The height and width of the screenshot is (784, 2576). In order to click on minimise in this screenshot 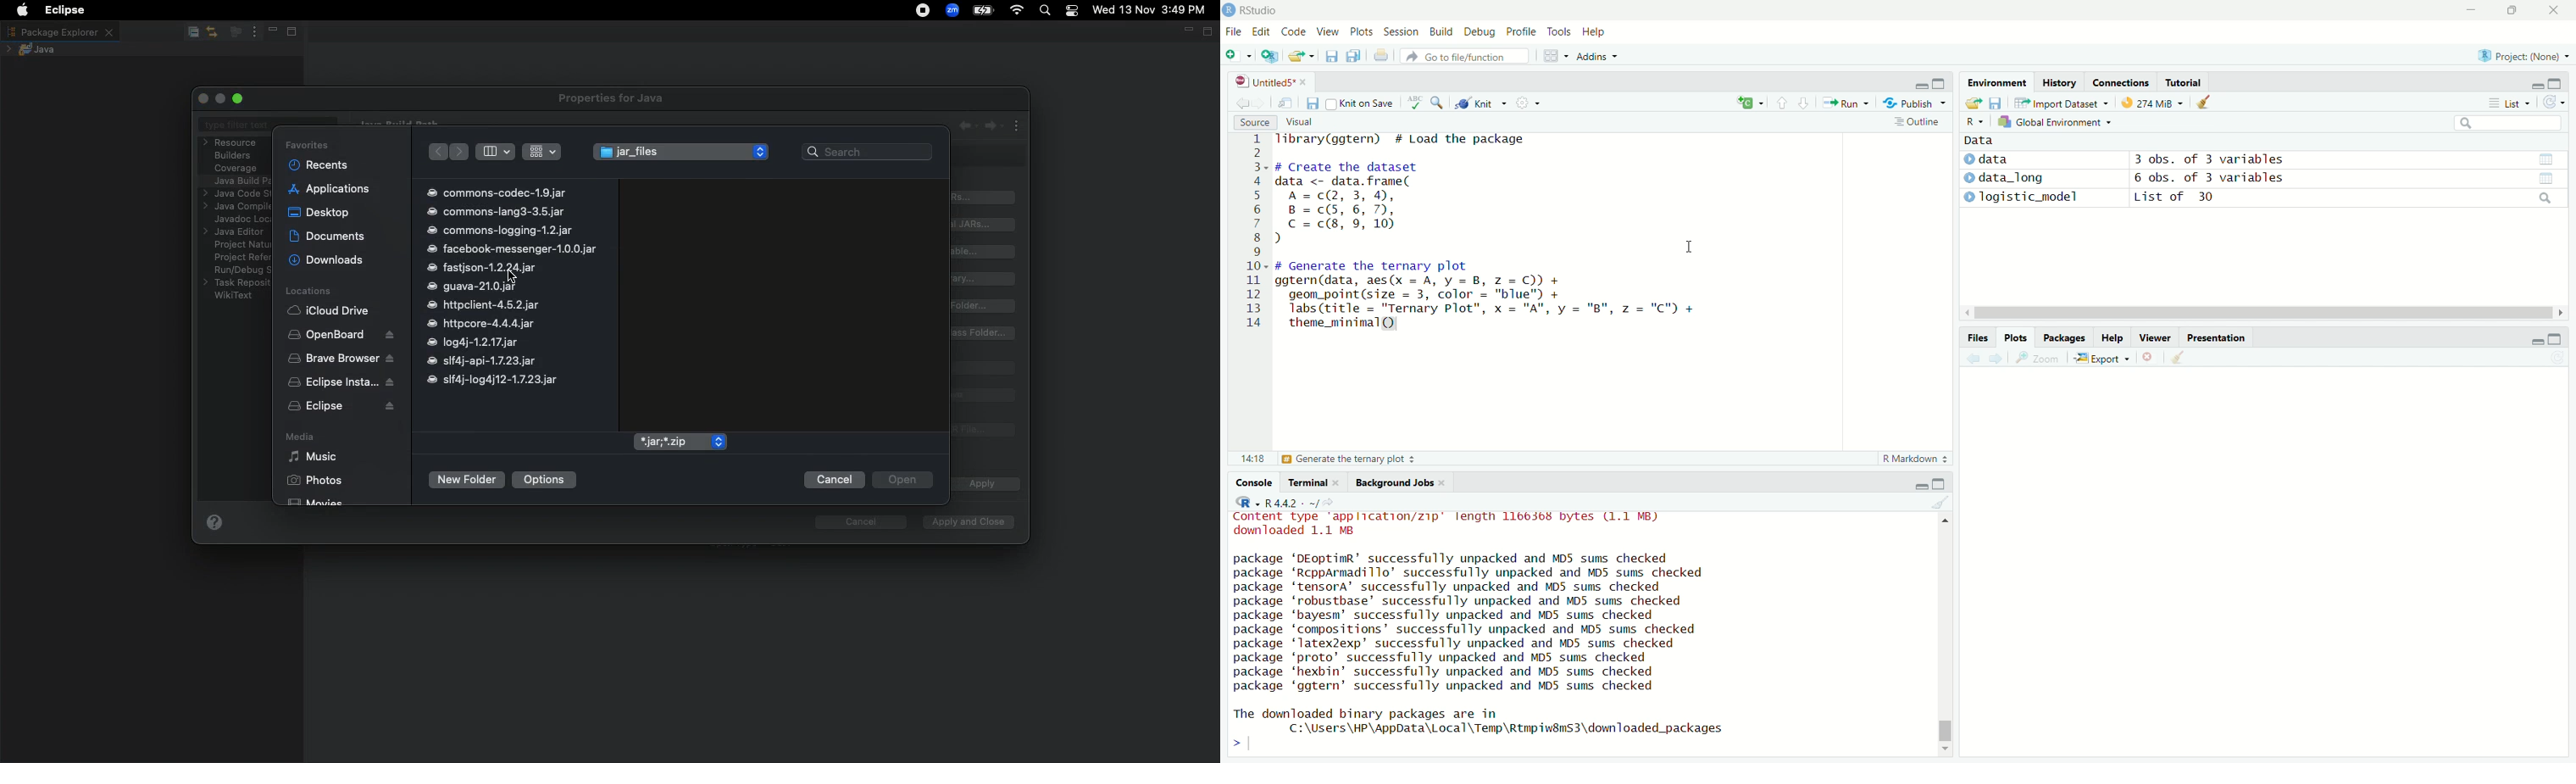, I will do `click(2532, 341)`.